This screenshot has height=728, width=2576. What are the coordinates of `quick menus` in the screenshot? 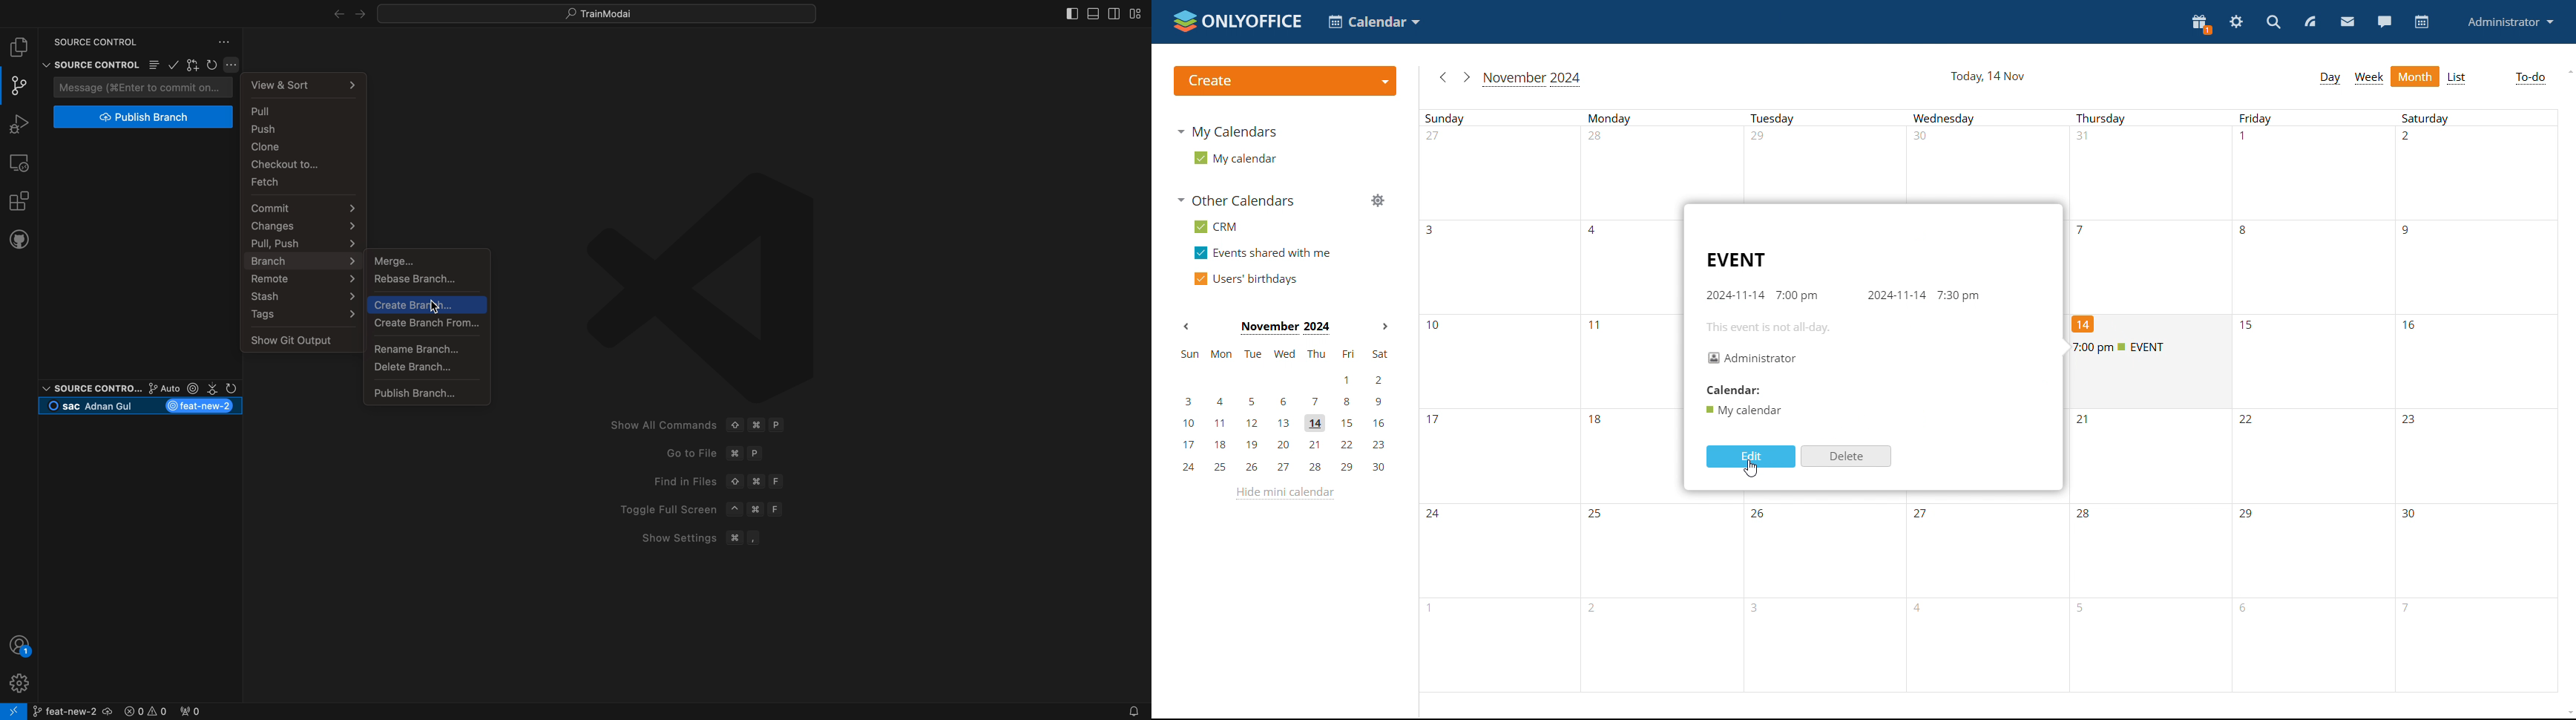 It's located at (599, 13).